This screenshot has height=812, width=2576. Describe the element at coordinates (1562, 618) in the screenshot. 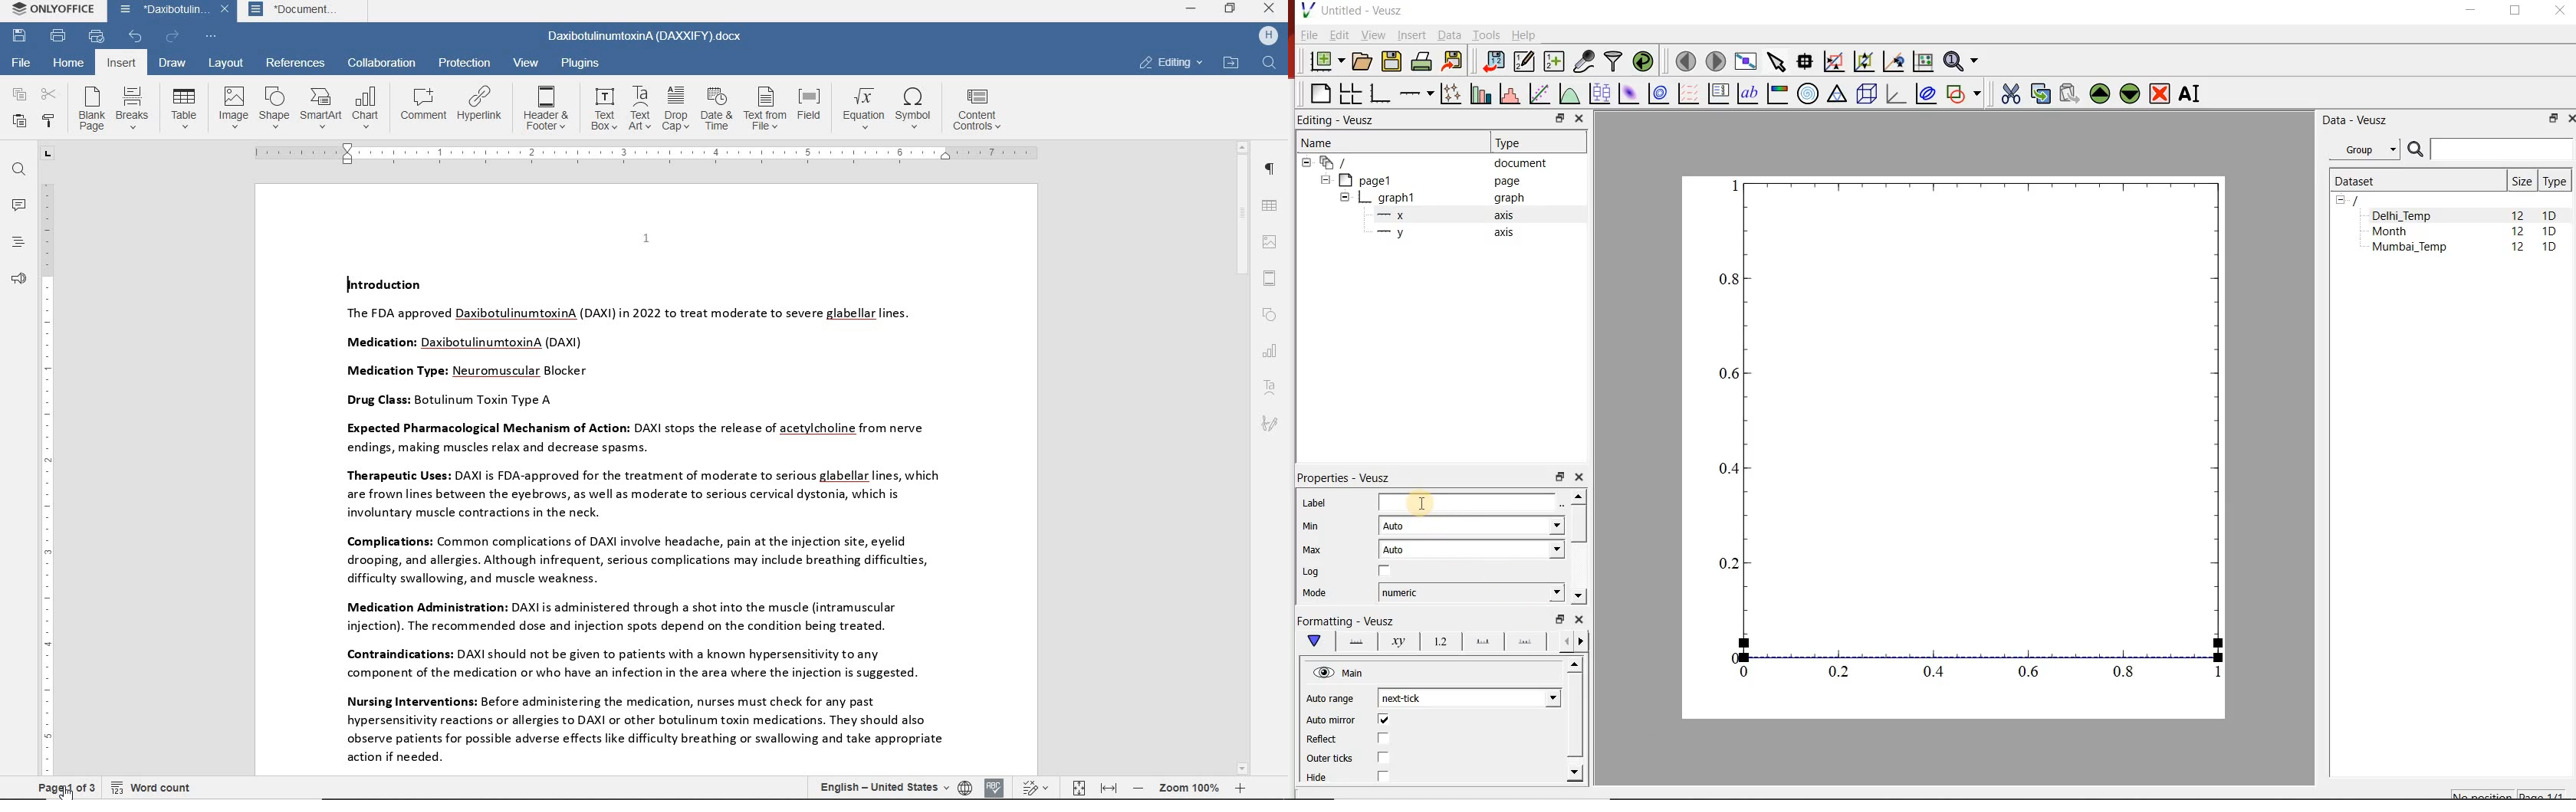

I see `restore` at that location.